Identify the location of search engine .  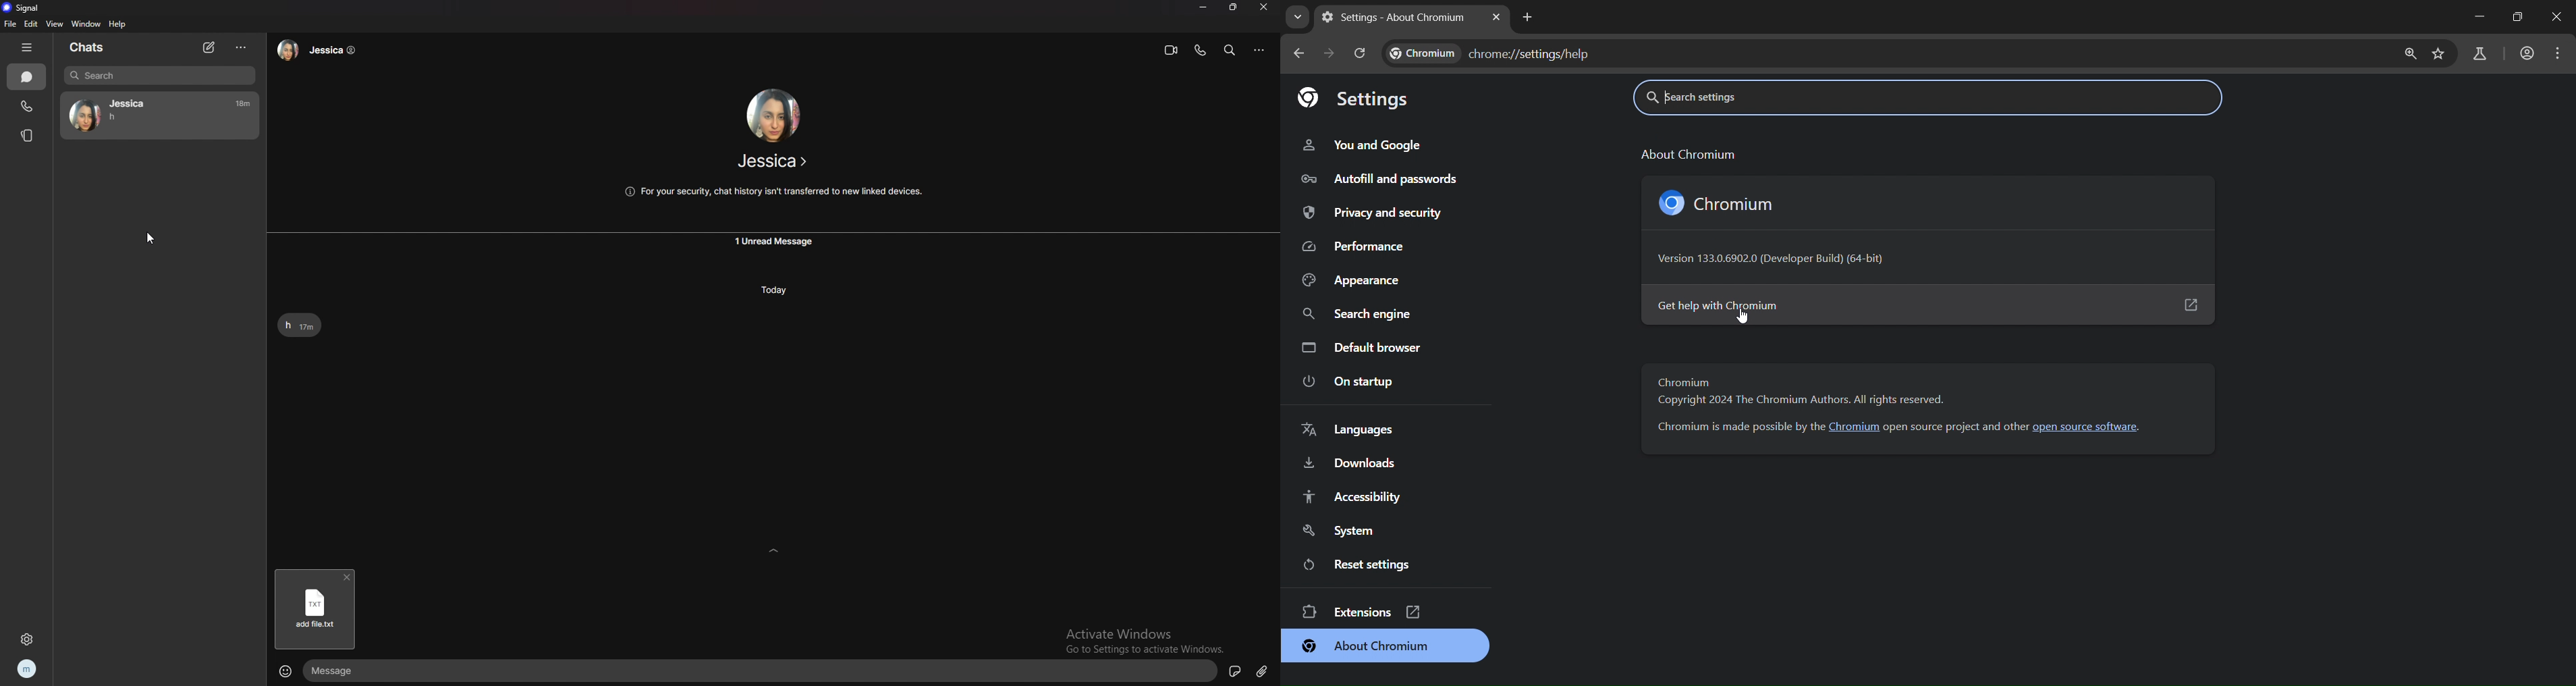
(1361, 312).